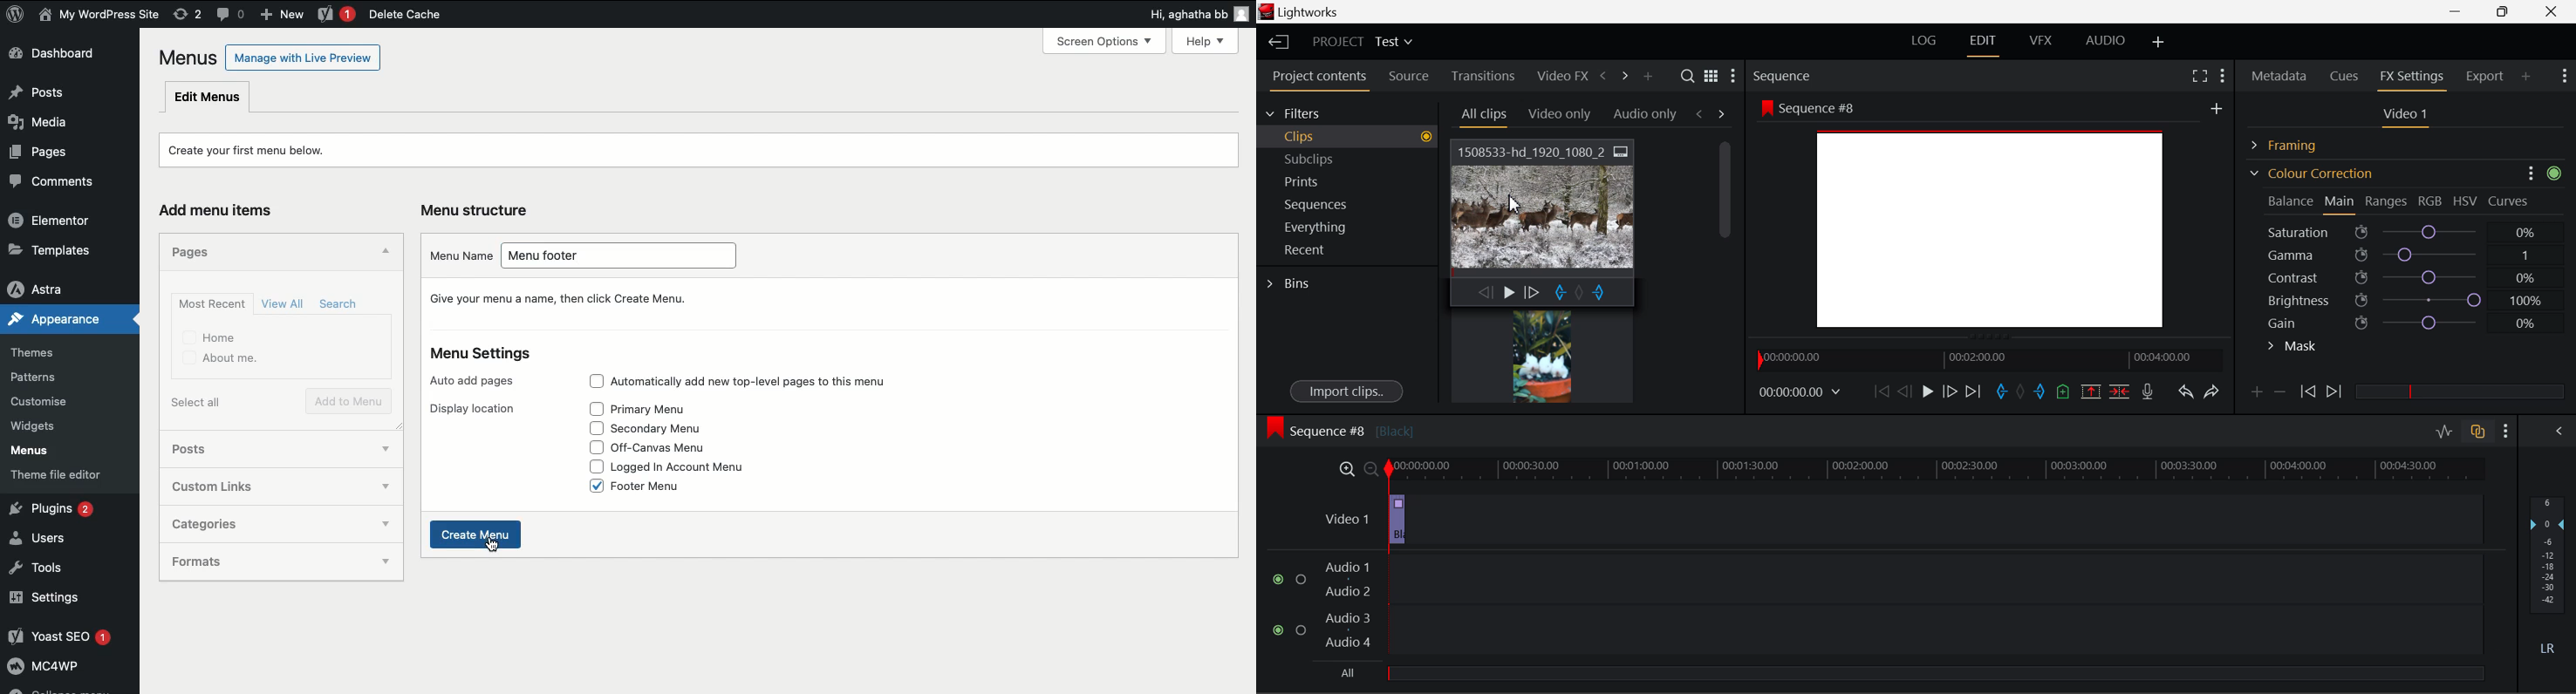 The height and width of the screenshot is (700, 2576). What do you see at coordinates (71, 478) in the screenshot?
I see `Theme file editor` at bounding box center [71, 478].